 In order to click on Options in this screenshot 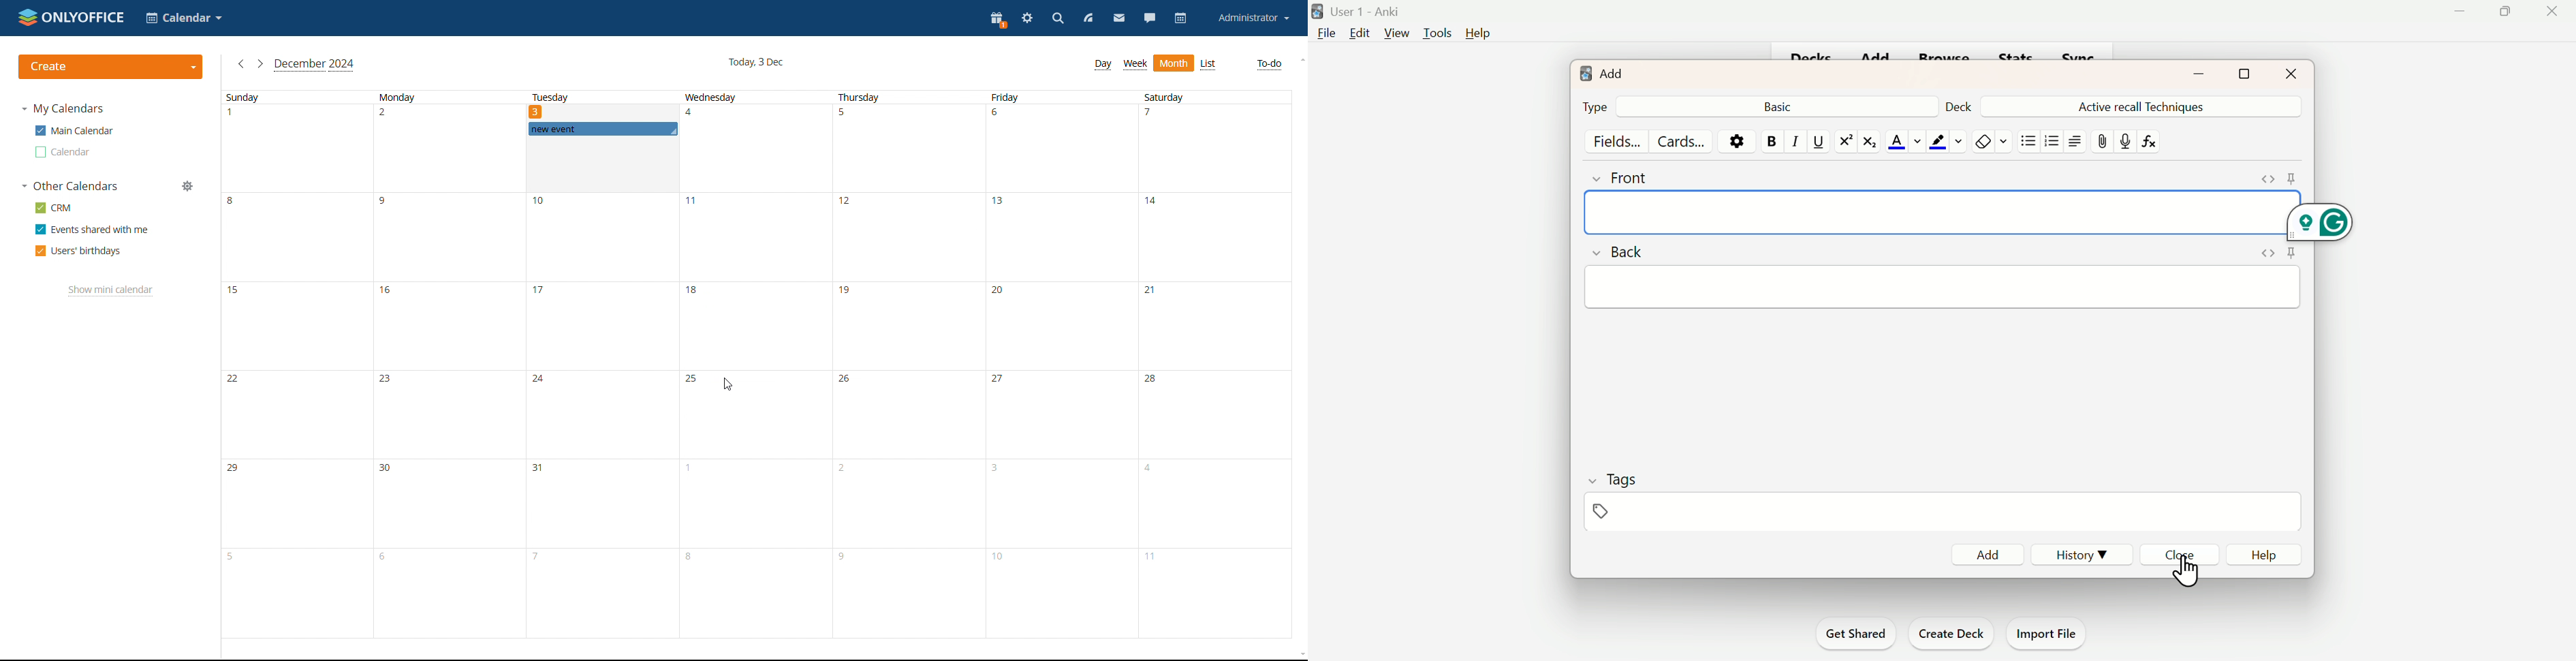, I will do `click(1739, 140)`.